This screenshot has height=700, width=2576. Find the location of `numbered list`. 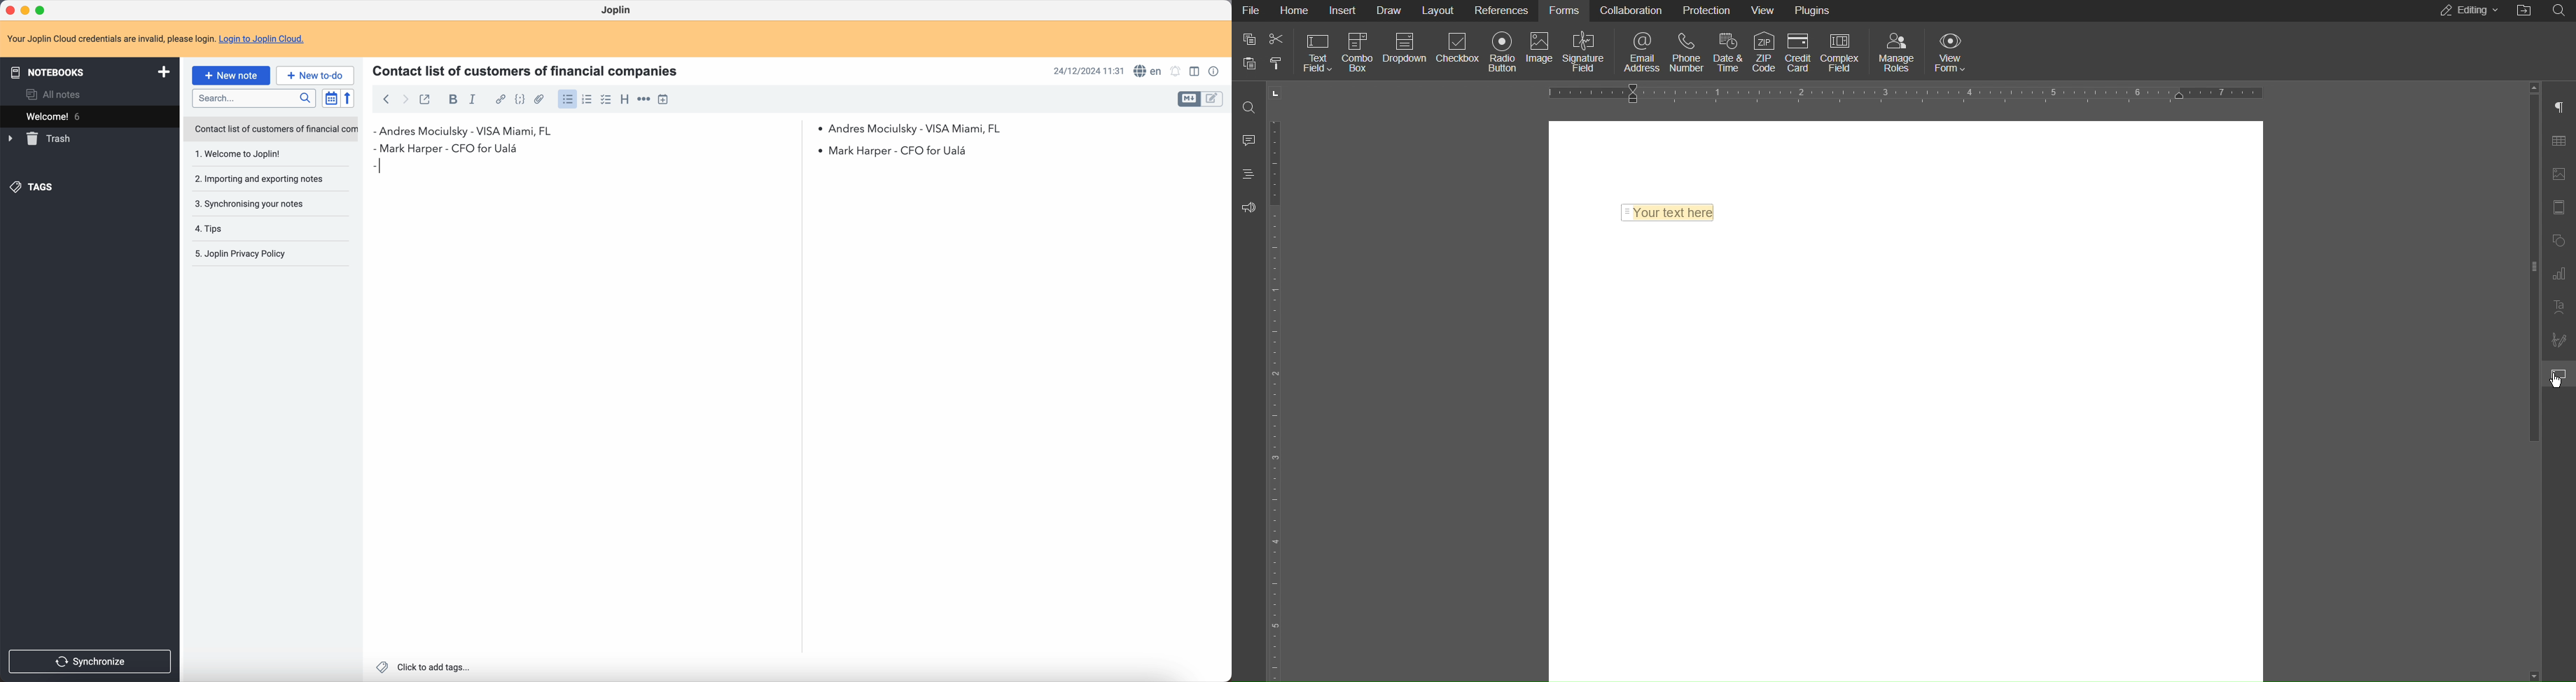

numbered list is located at coordinates (588, 99).